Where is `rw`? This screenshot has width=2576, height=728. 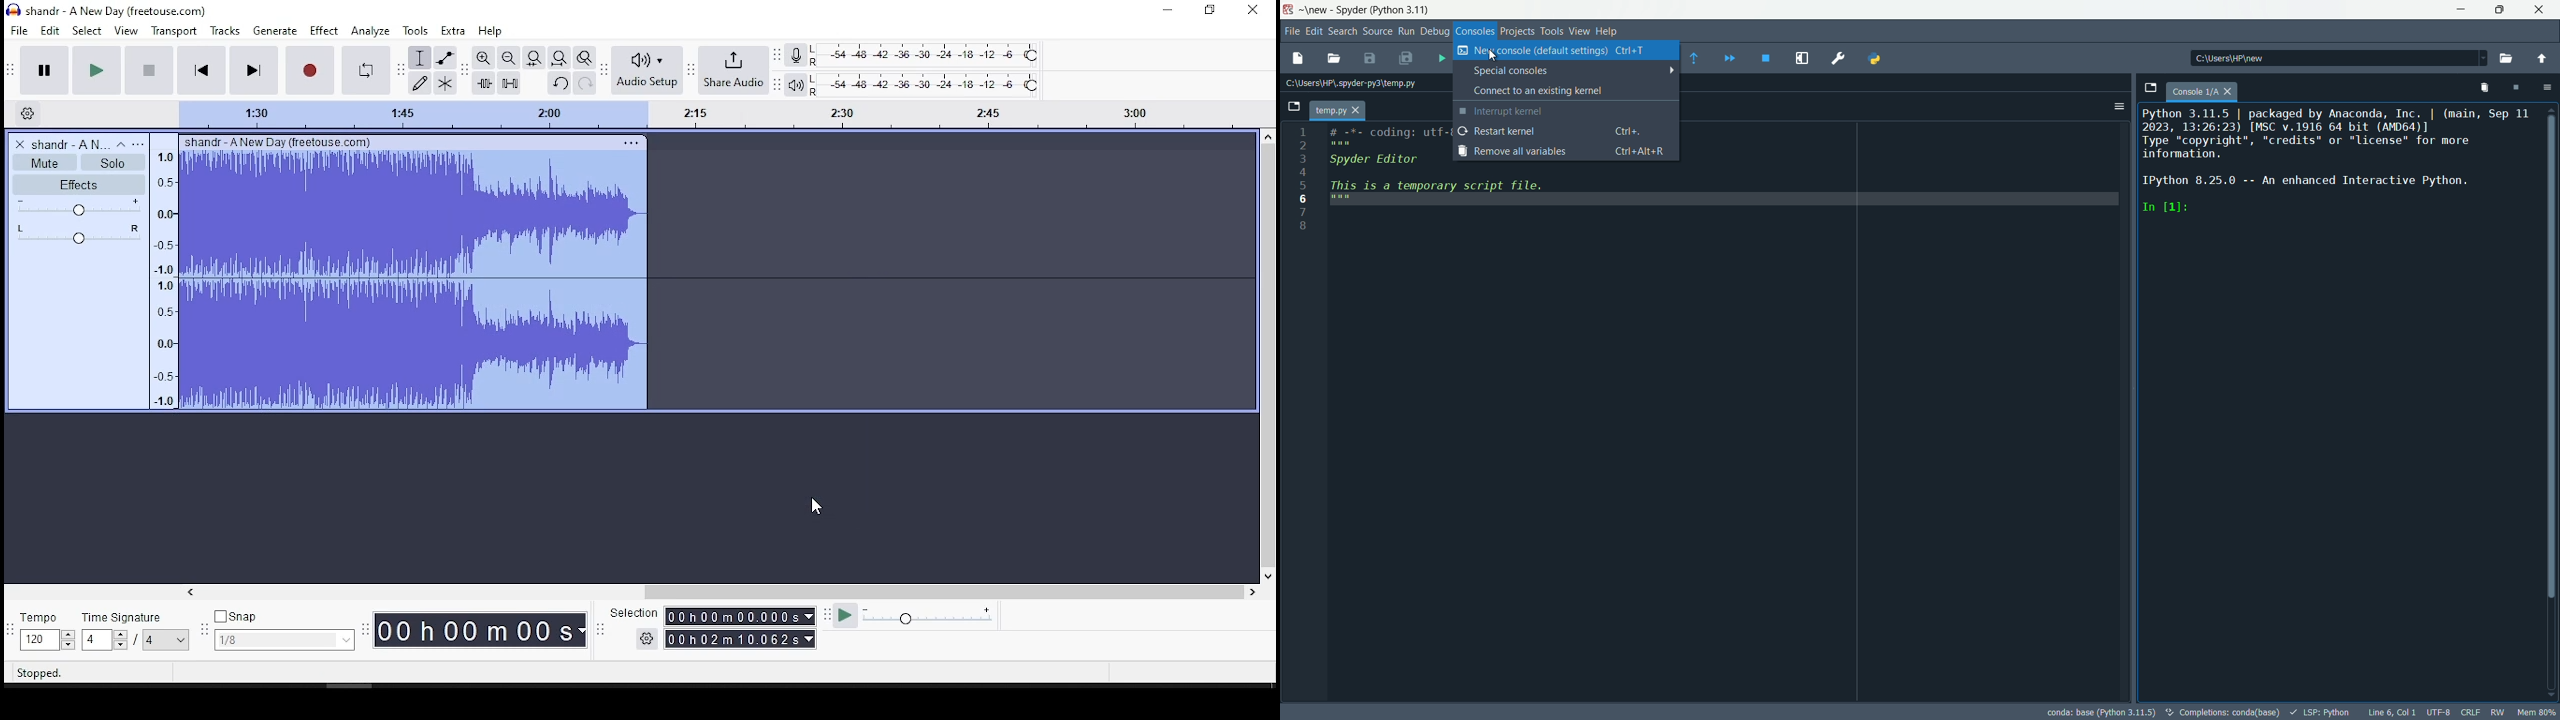
rw is located at coordinates (2499, 710).